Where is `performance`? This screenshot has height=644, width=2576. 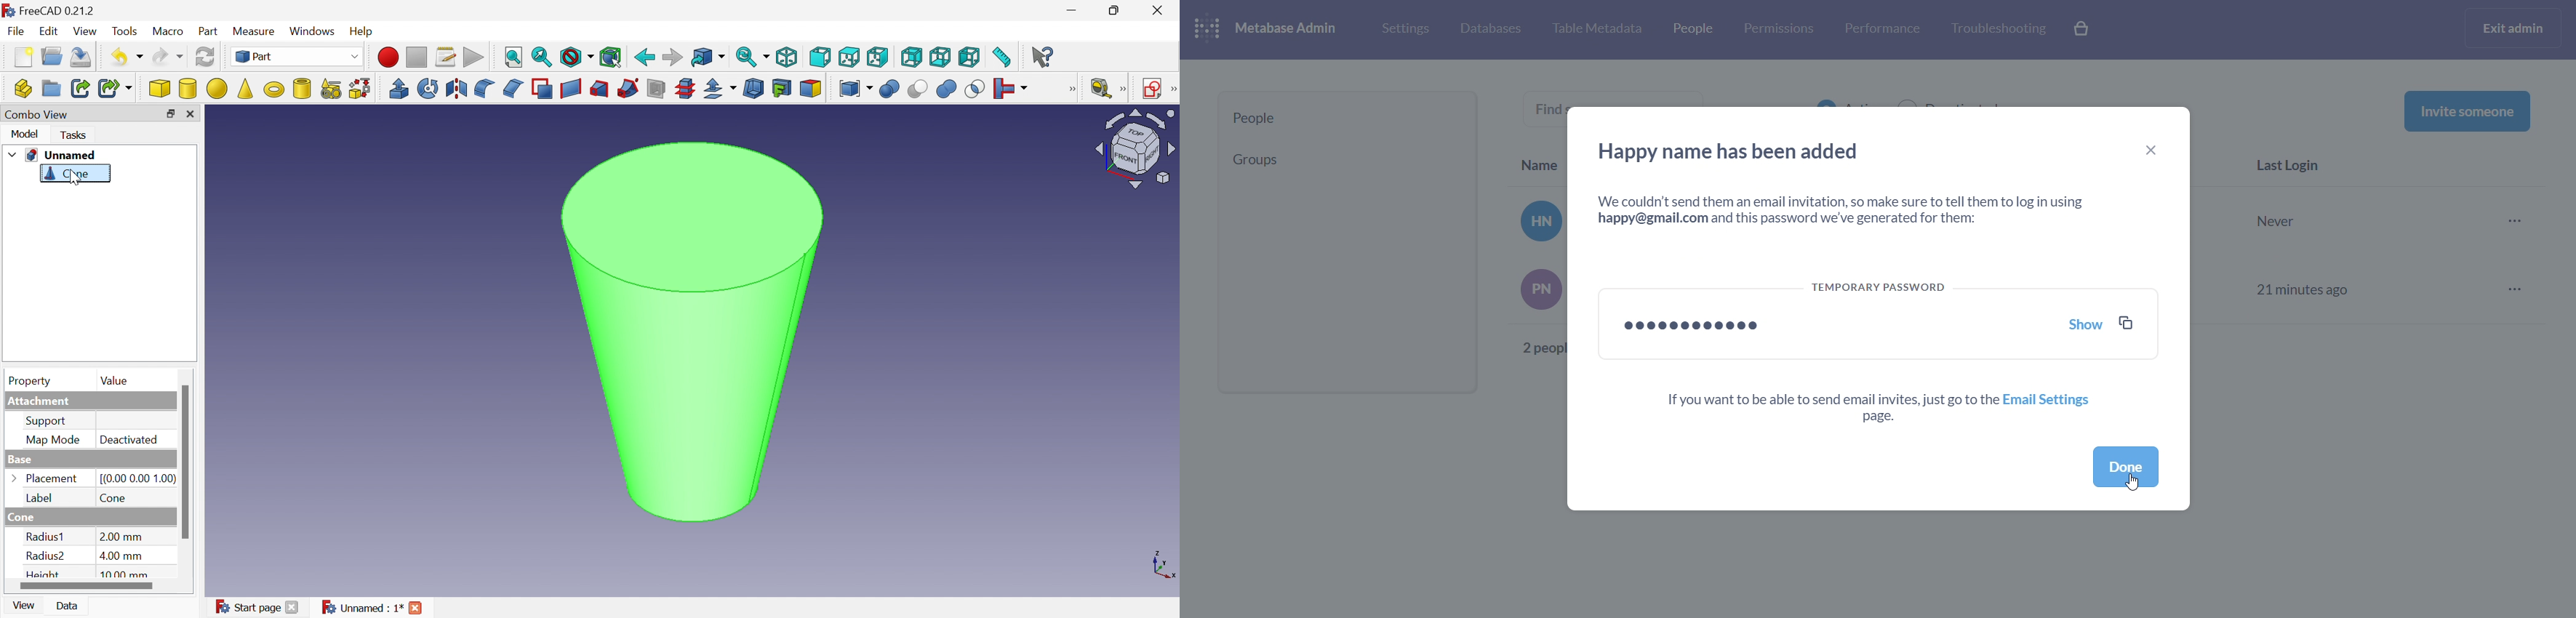
performance is located at coordinates (1882, 28).